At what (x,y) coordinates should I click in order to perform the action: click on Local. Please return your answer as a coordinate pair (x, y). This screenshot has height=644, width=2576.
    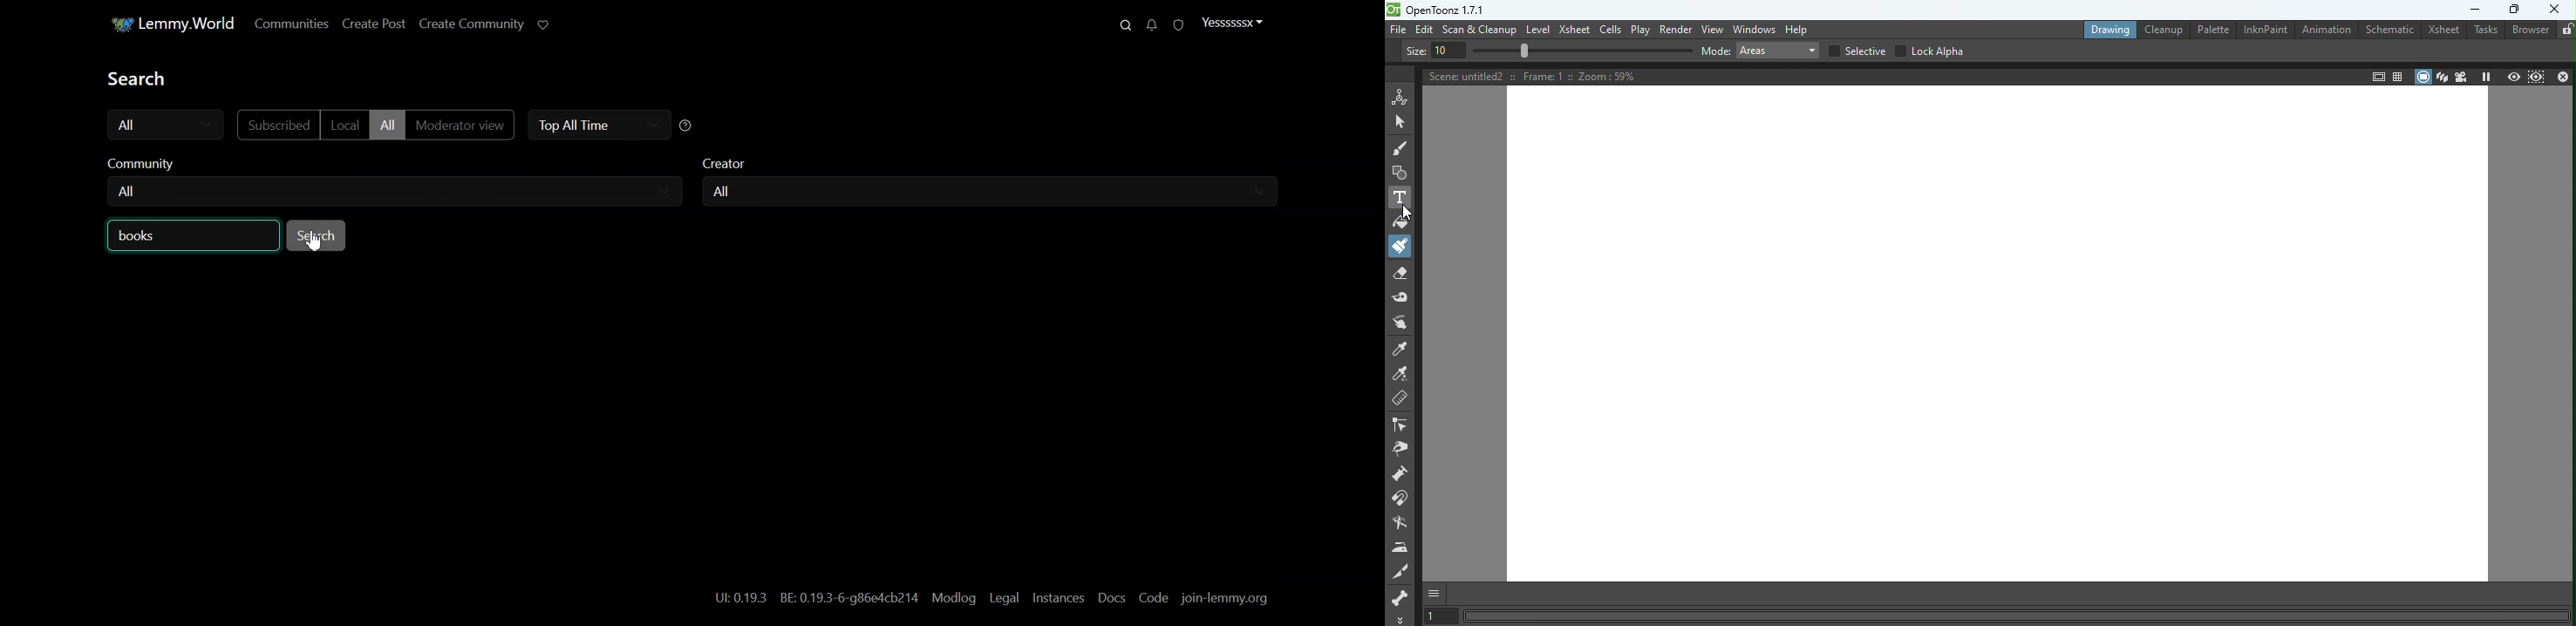
    Looking at the image, I should click on (343, 125).